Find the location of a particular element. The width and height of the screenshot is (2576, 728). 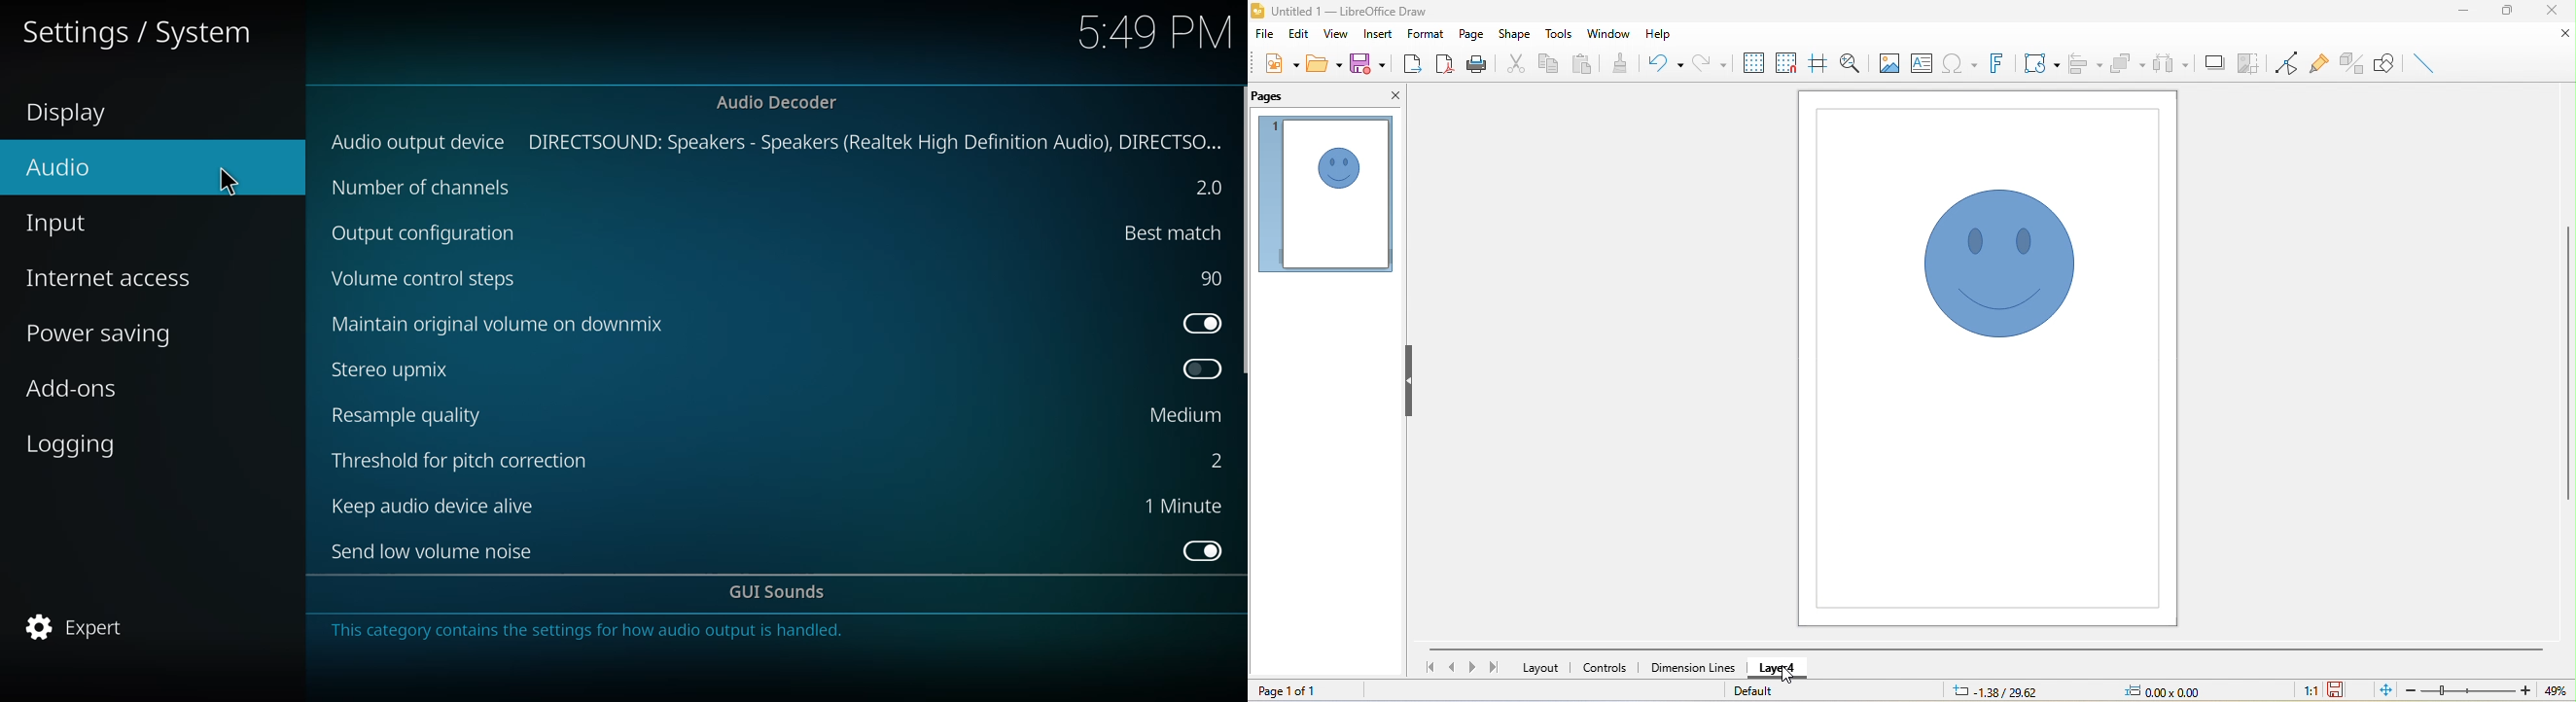

logging is located at coordinates (79, 444).